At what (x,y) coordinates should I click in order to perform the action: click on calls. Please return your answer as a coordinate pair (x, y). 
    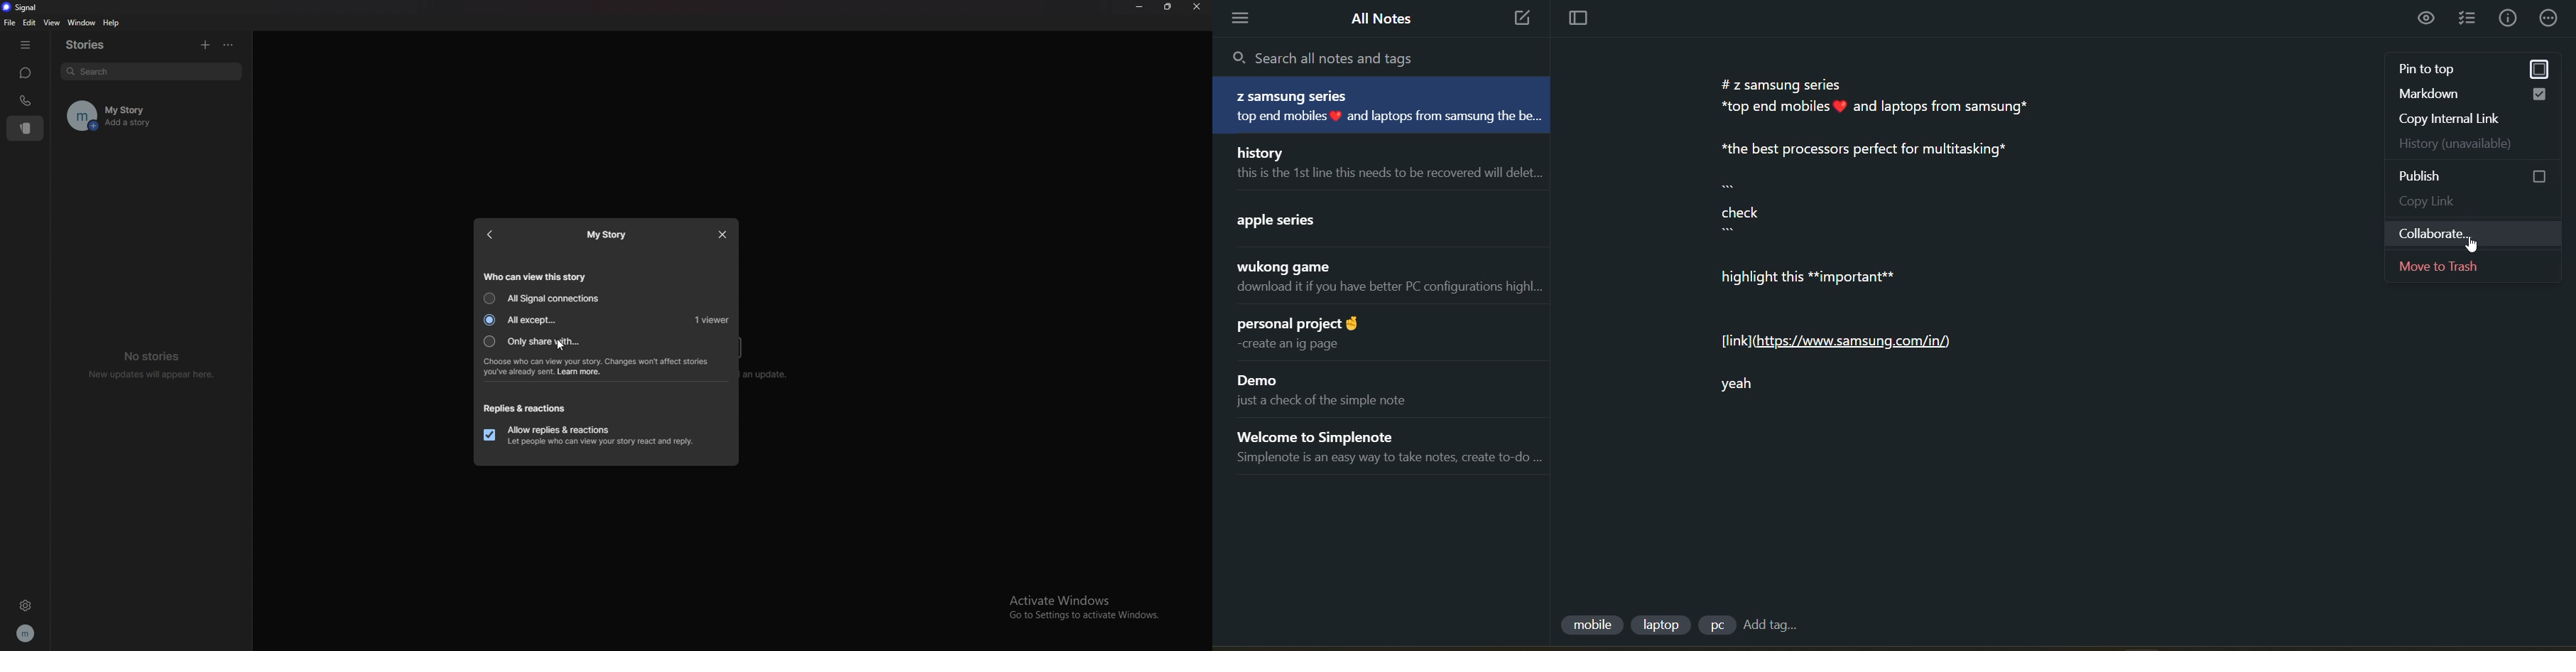
    Looking at the image, I should click on (25, 100).